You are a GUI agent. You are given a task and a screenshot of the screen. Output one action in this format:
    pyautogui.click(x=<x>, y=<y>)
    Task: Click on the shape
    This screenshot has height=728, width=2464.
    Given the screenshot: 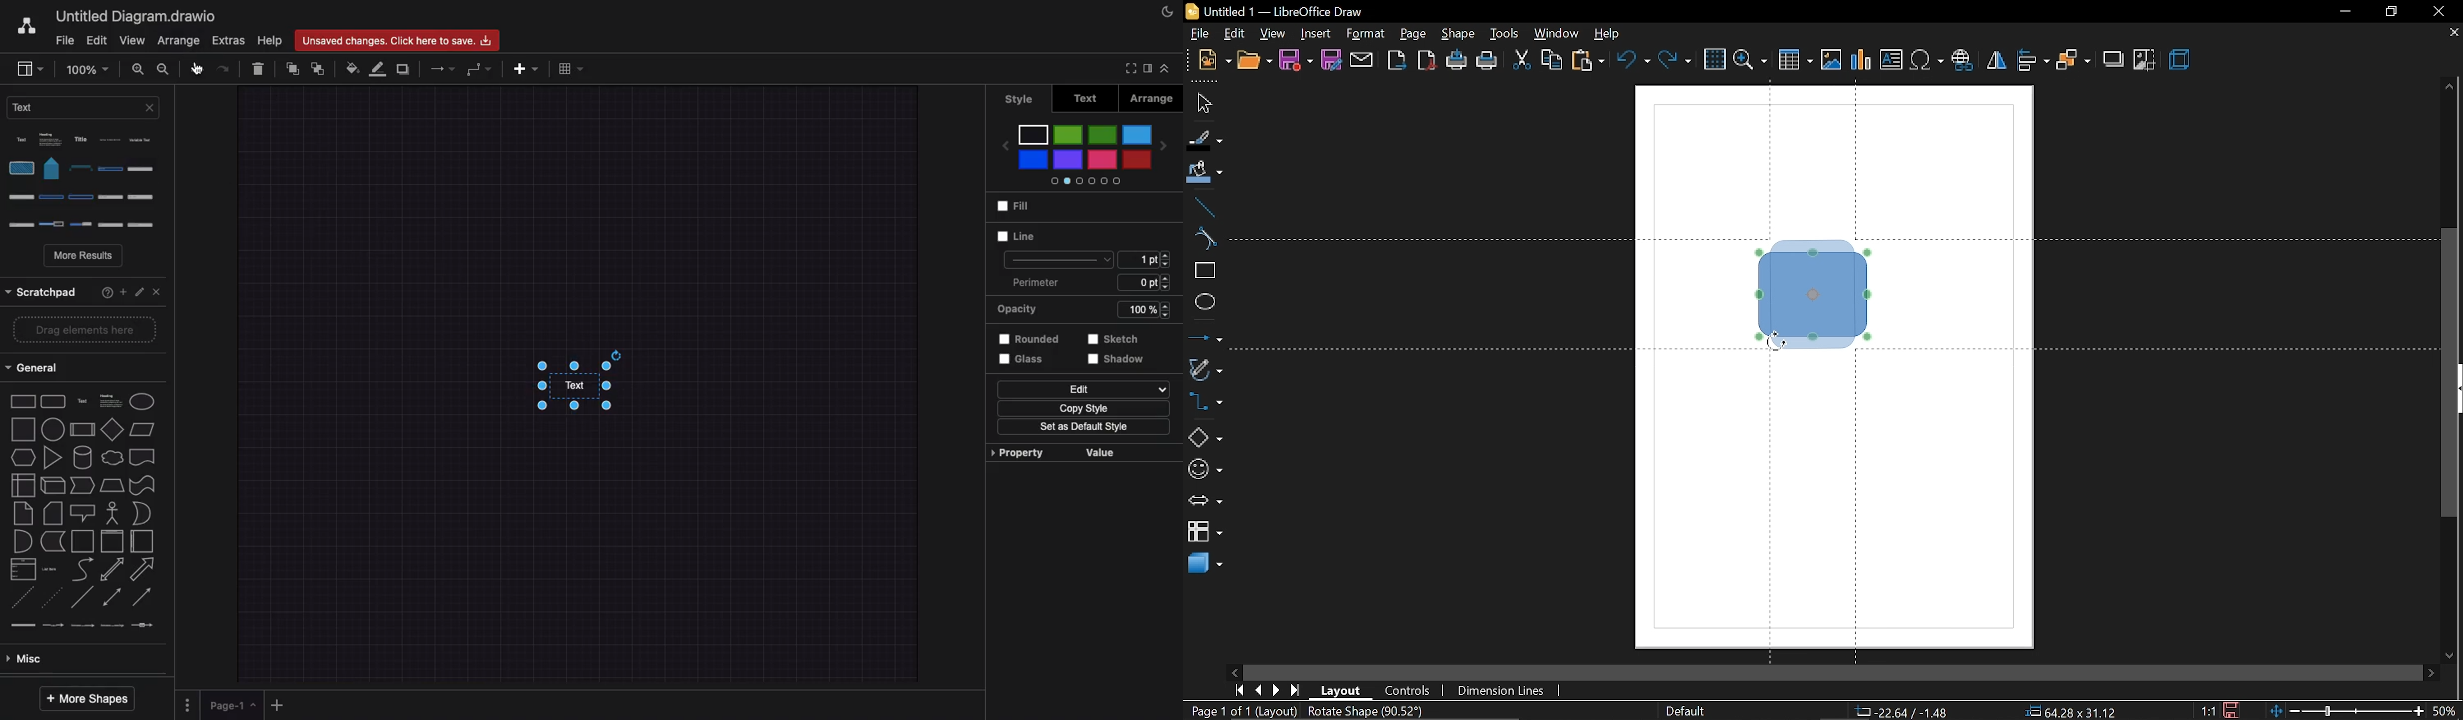 What is the action you would take?
    pyautogui.click(x=1459, y=33)
    